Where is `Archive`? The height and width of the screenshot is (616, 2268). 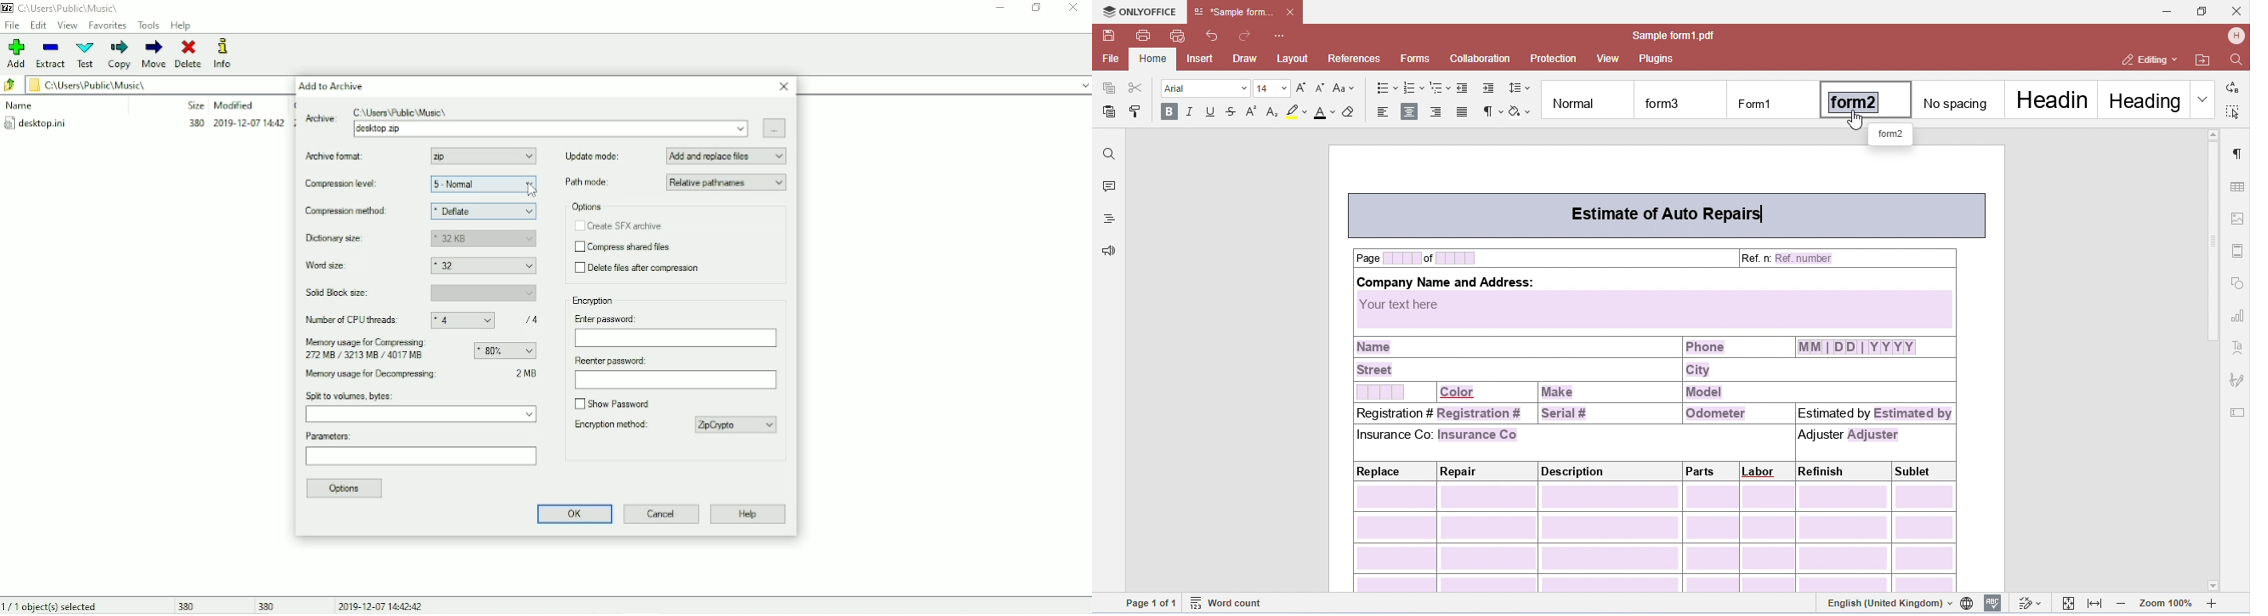
Archive is located at coordinates (552, 109).